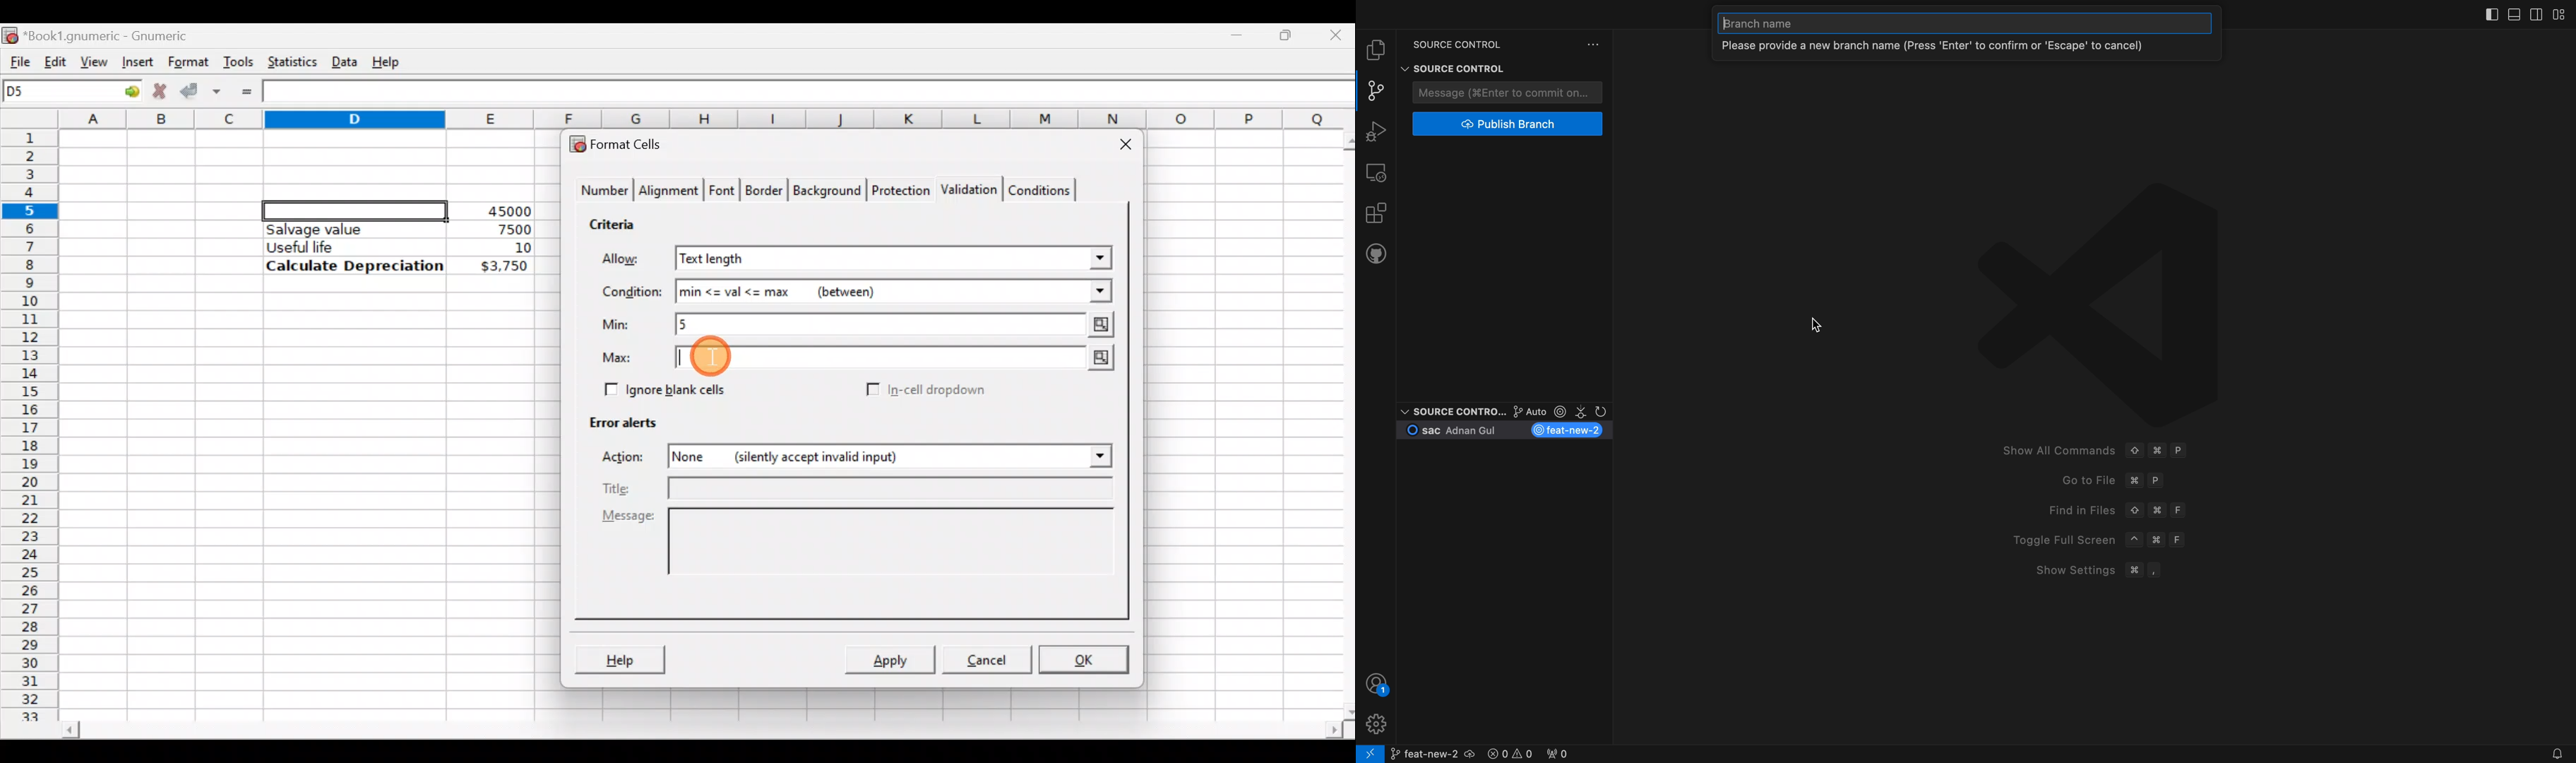 This screenshot has height=784, width=2576. I want to click on Statistics, so click(289, 61).